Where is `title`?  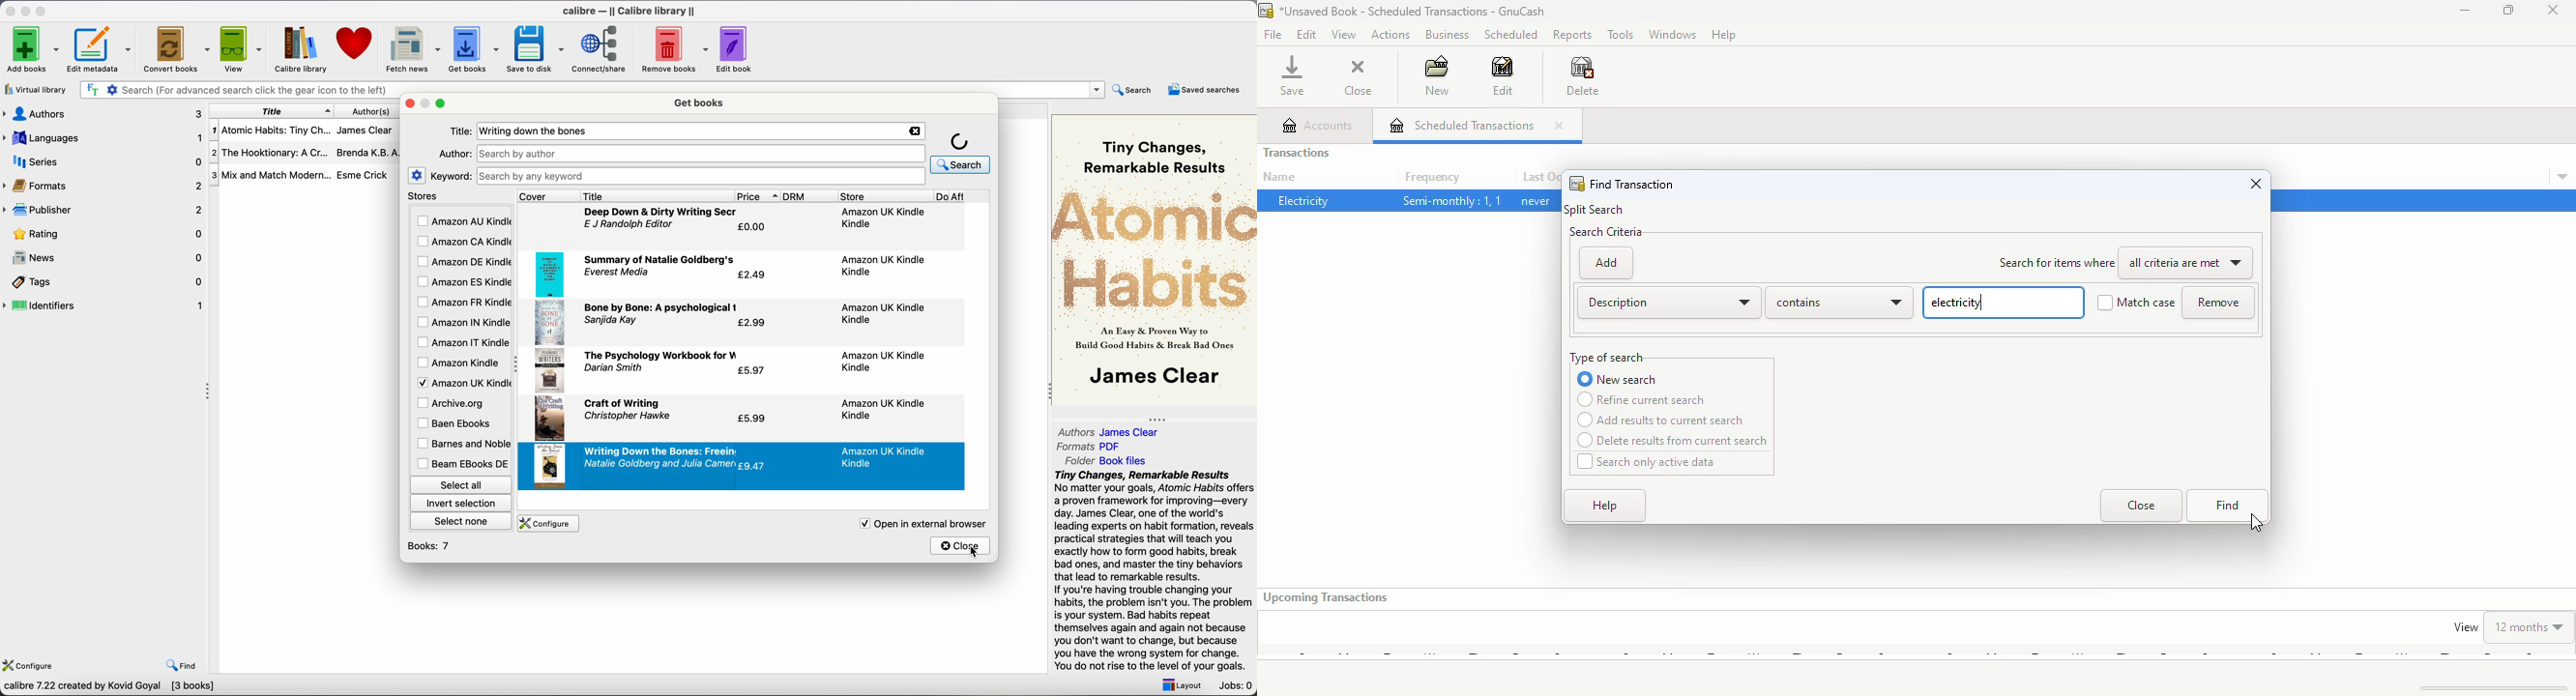 title is located at coordinates (657, 196).